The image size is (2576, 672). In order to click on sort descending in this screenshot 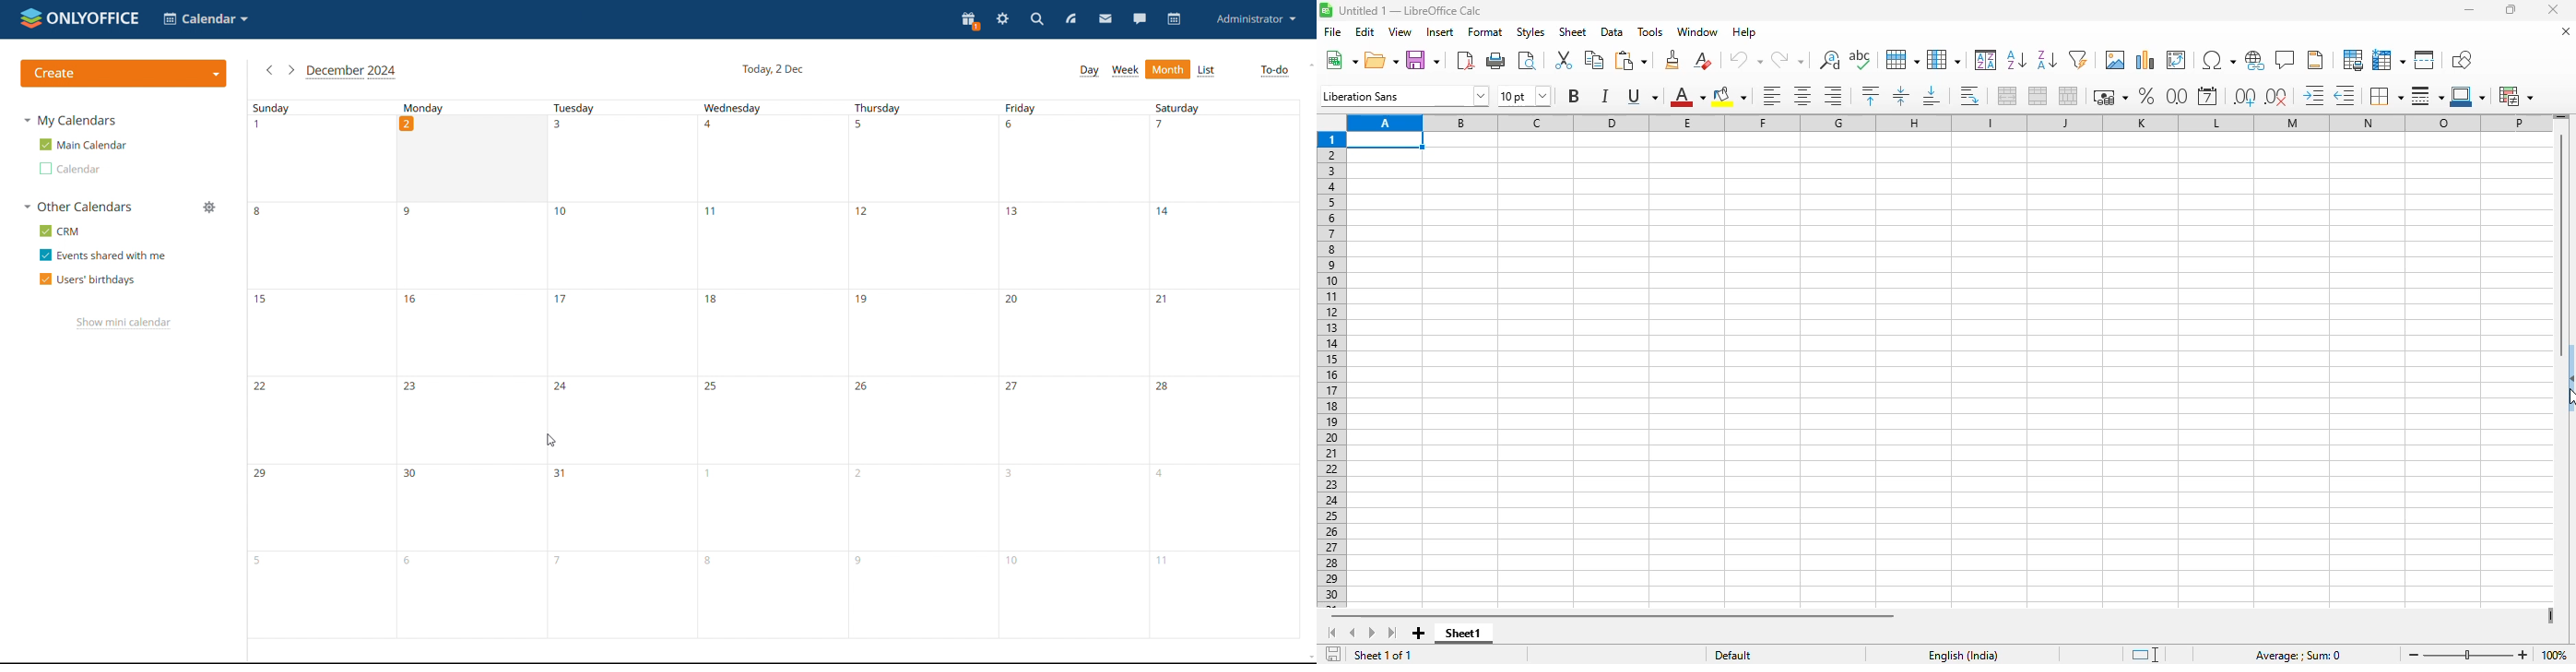, I will do `click(2048, 60)`.